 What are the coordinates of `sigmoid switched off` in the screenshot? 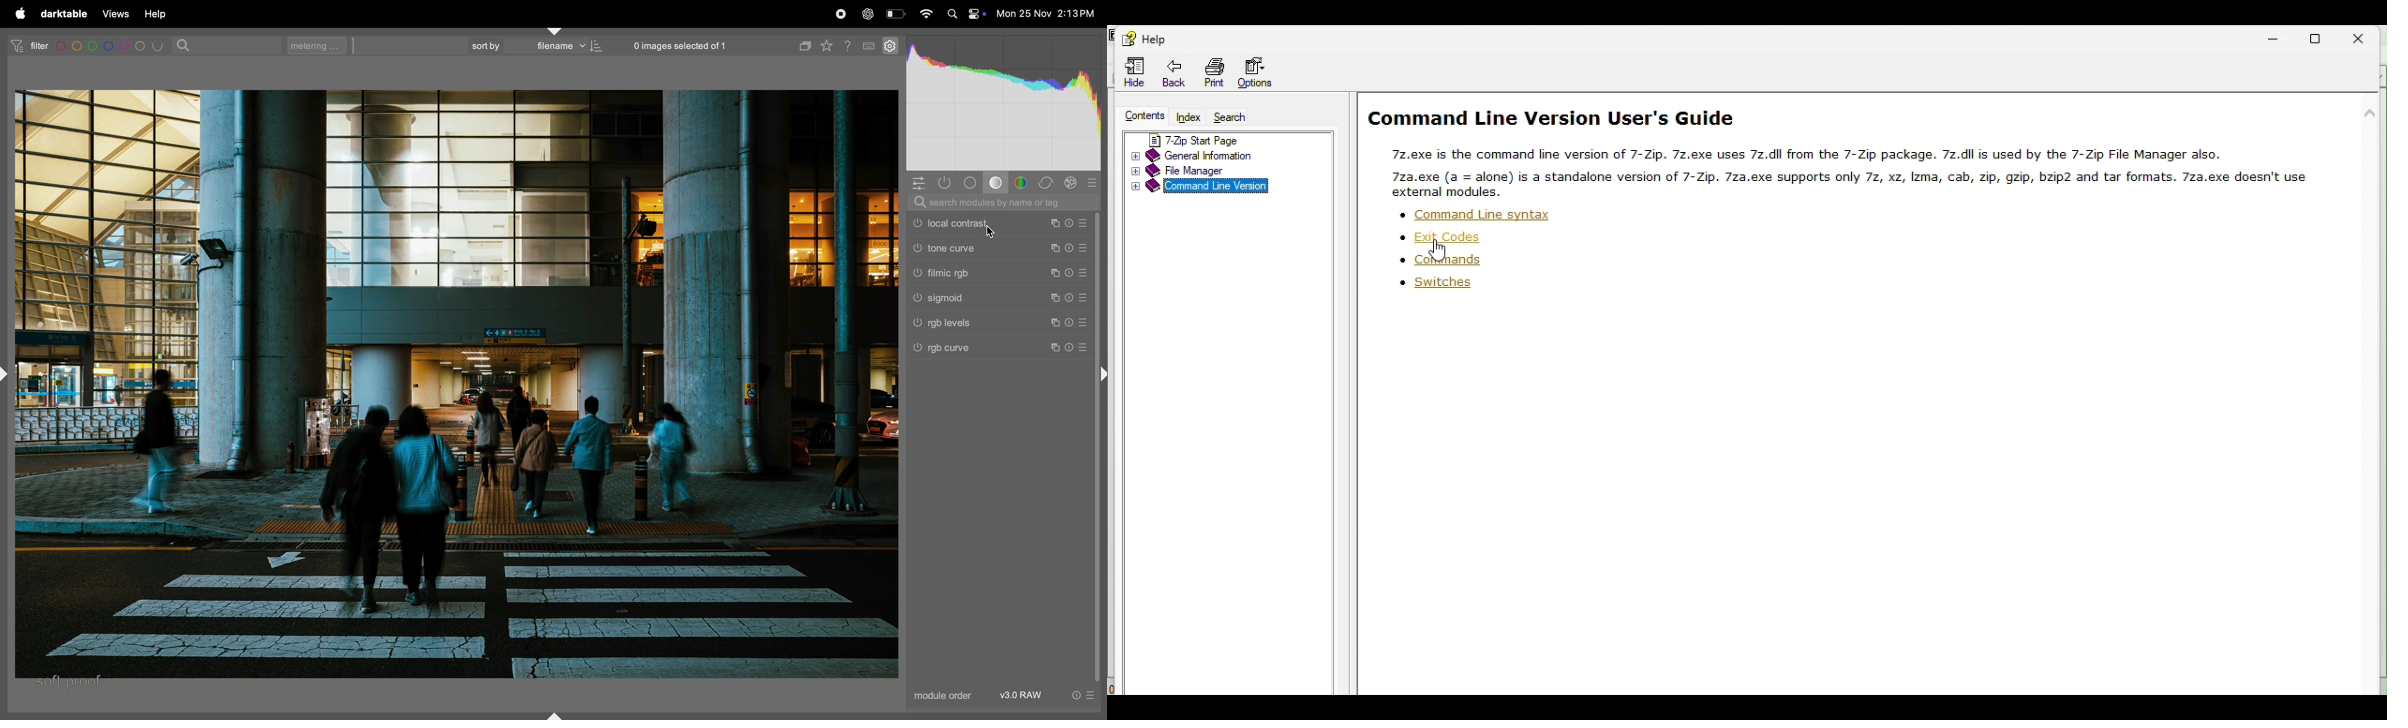 It's located at (917, 298).